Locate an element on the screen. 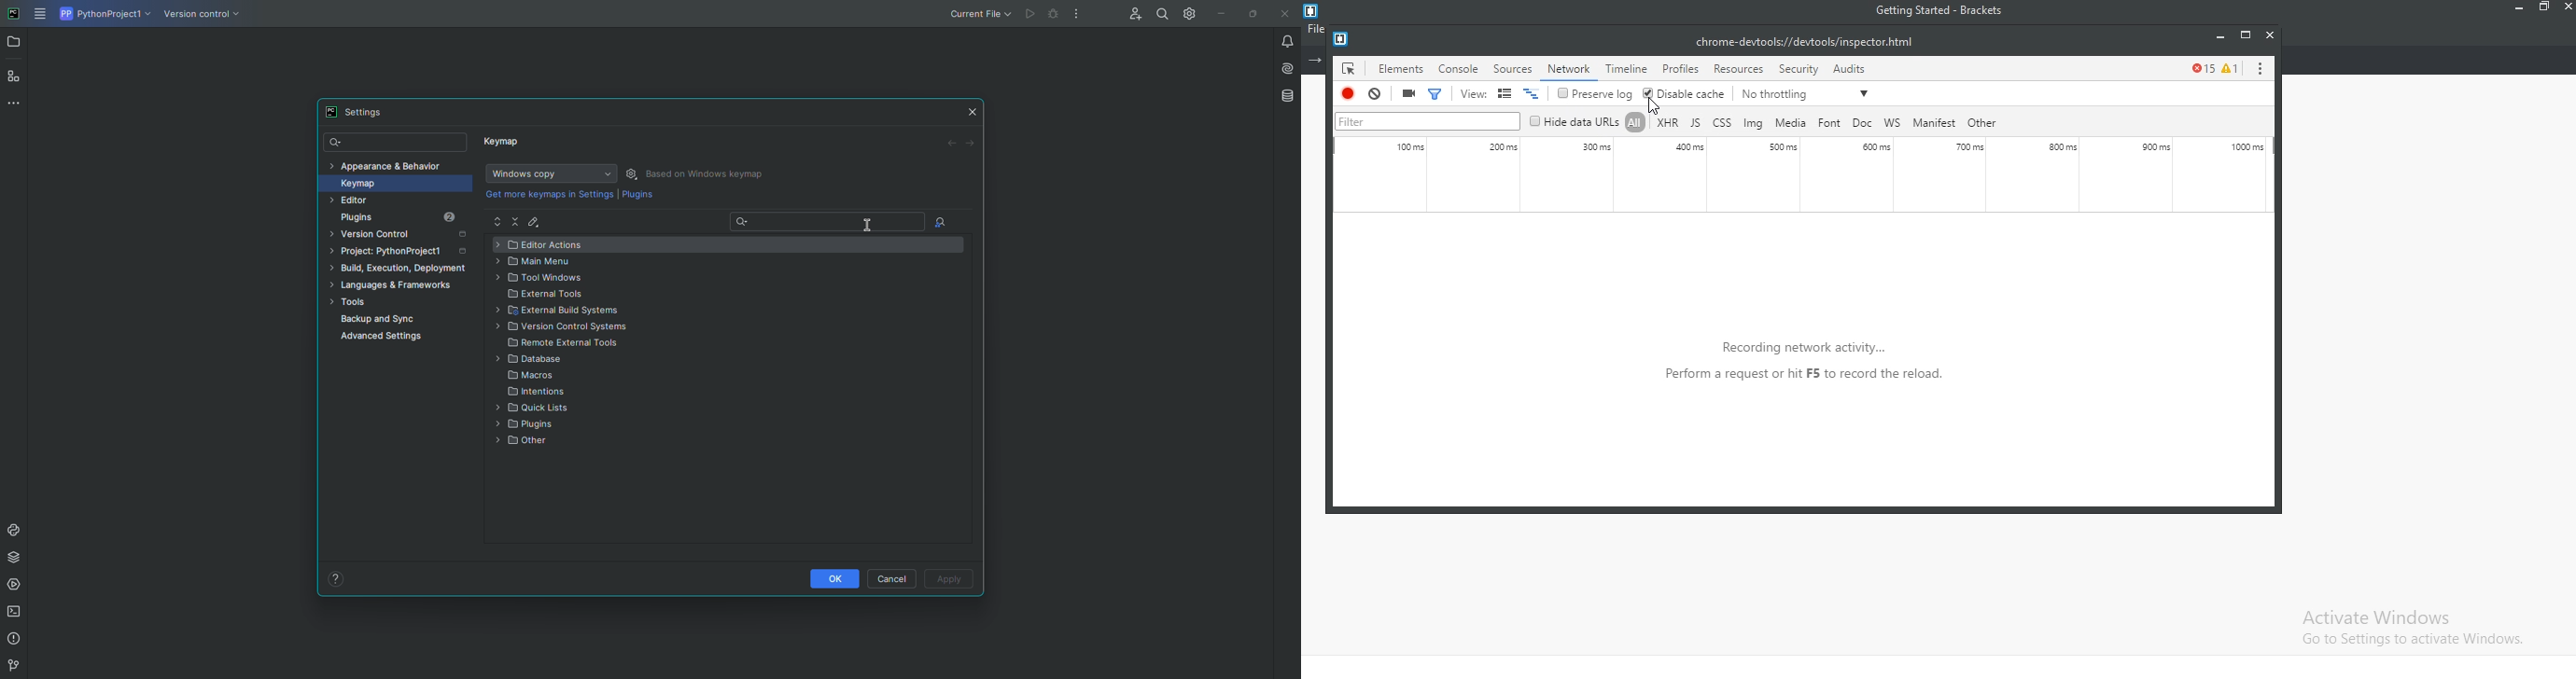 The height and width of the screenshot is (700, 2576). cancel is located at coordinates (1375, 94).